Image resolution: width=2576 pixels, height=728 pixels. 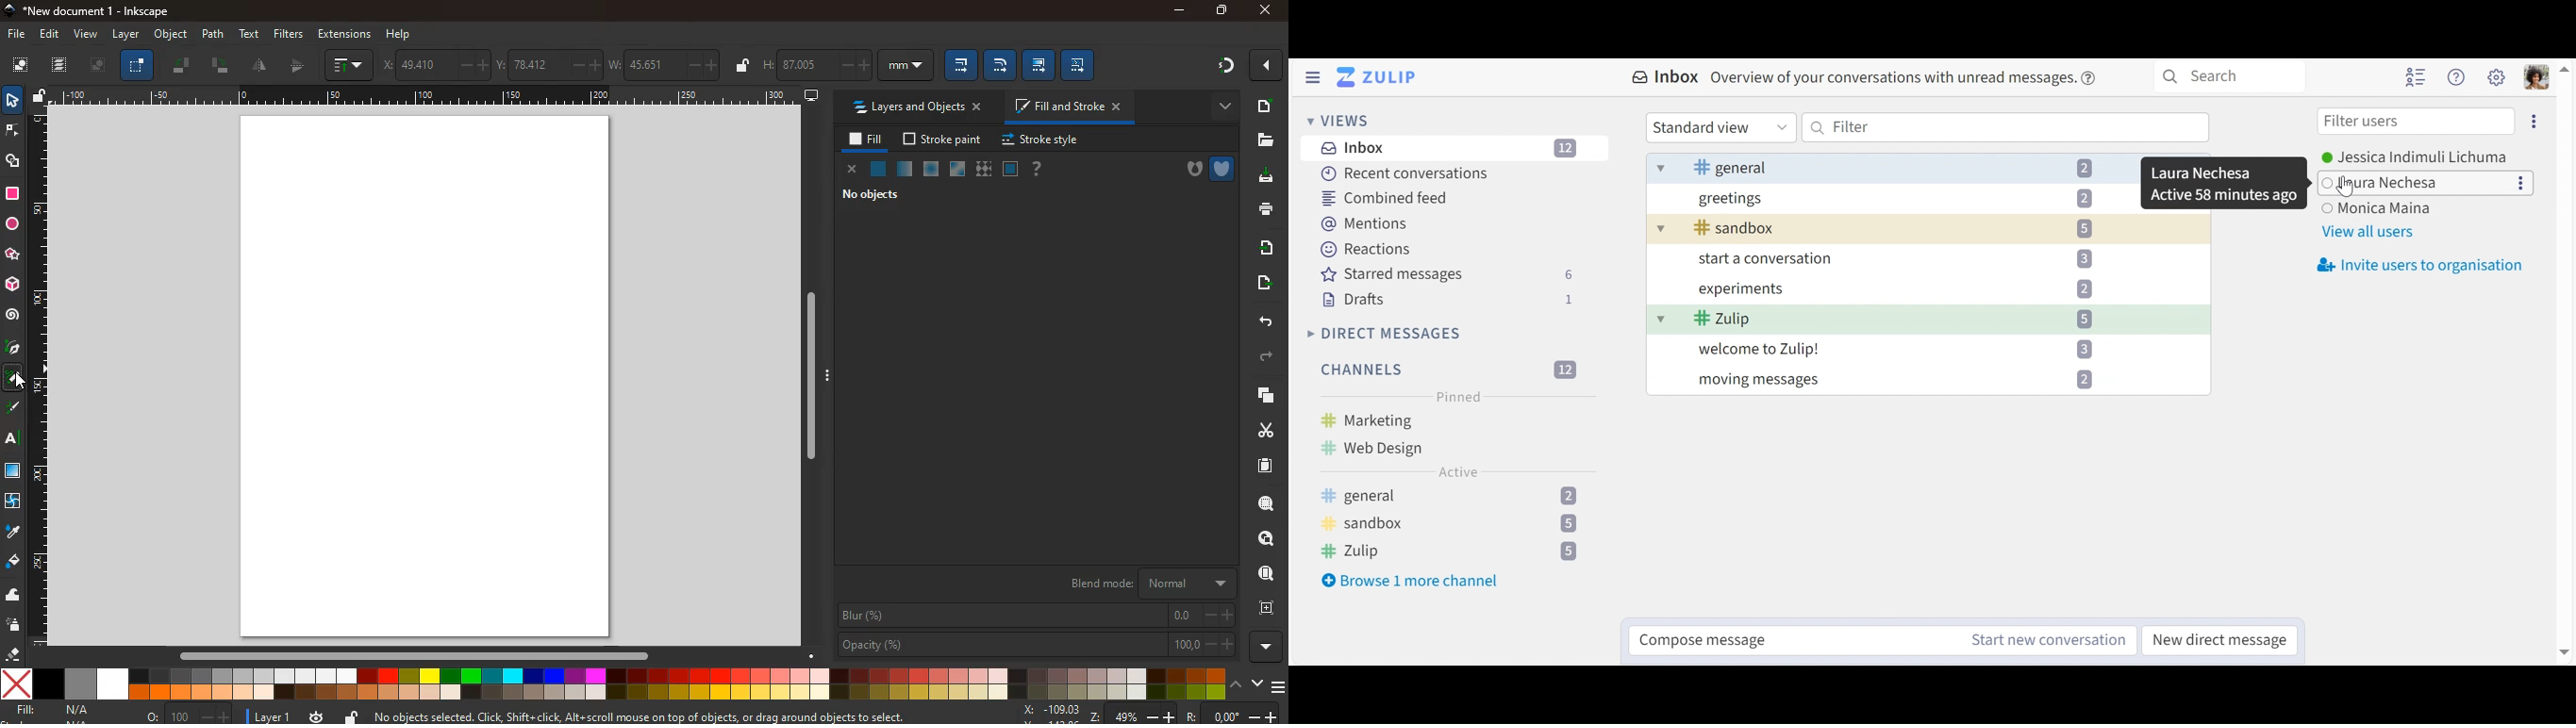 I want to click on user2, so click(x=2386, y=183).